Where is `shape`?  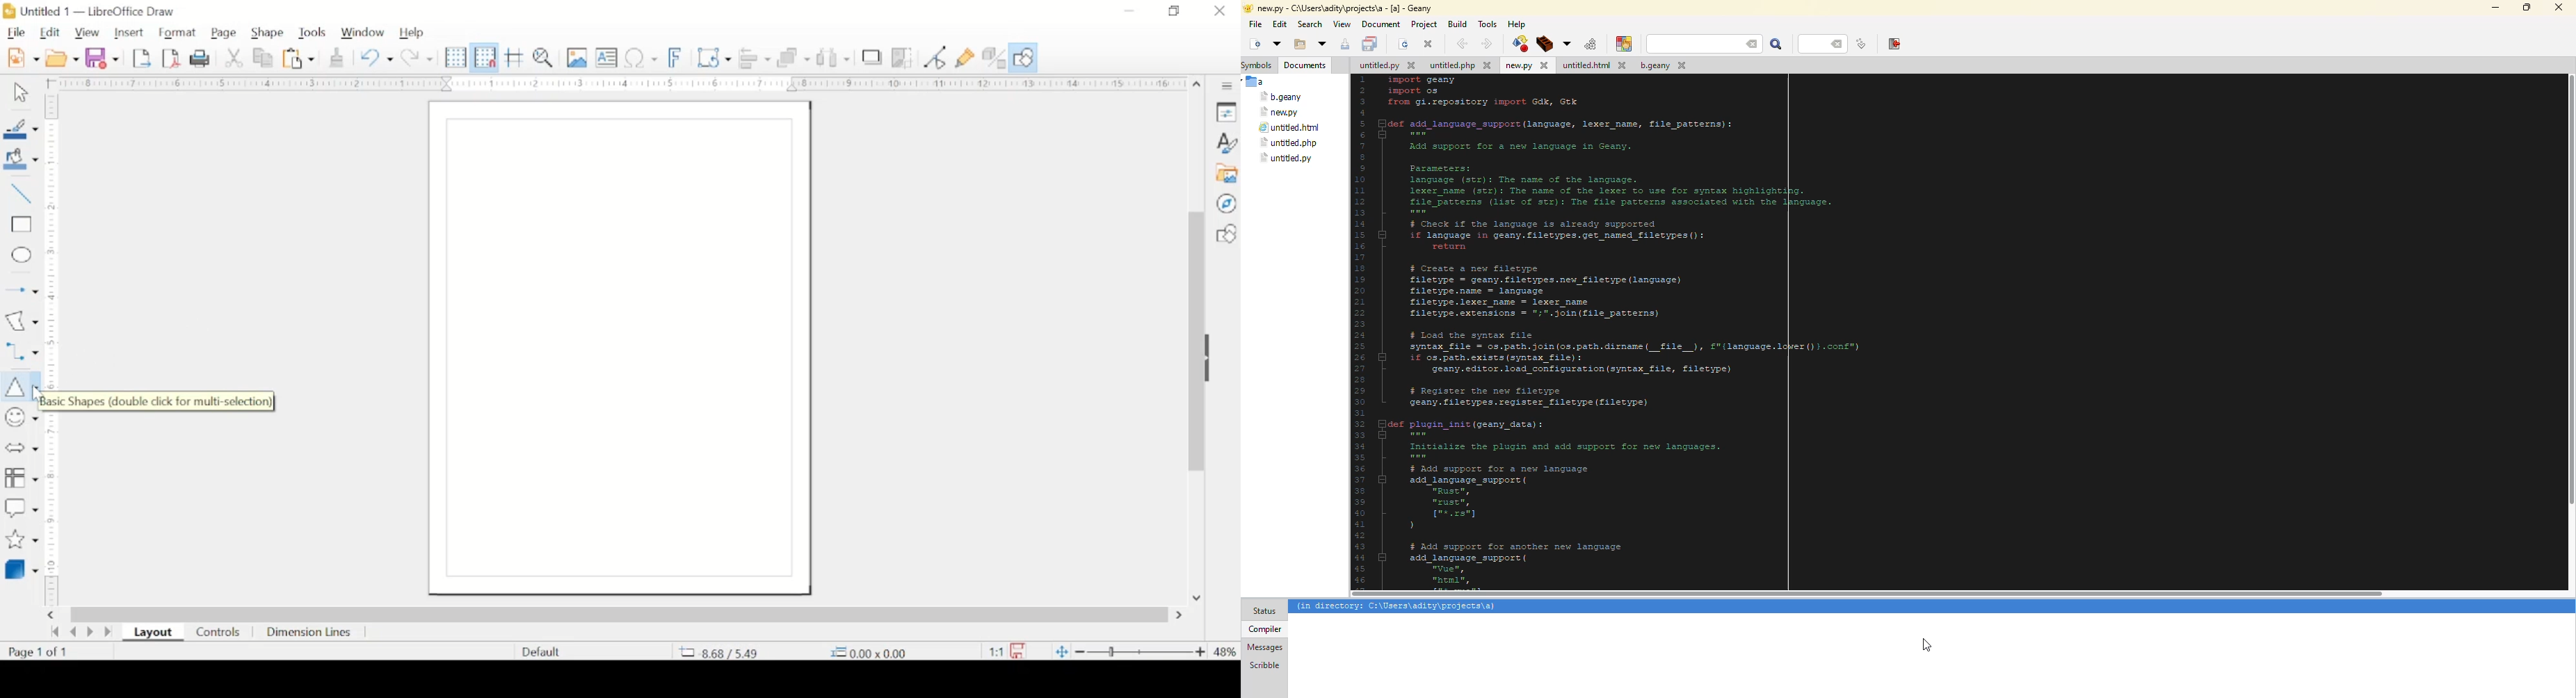 shape is located at coordinates (266, 30).